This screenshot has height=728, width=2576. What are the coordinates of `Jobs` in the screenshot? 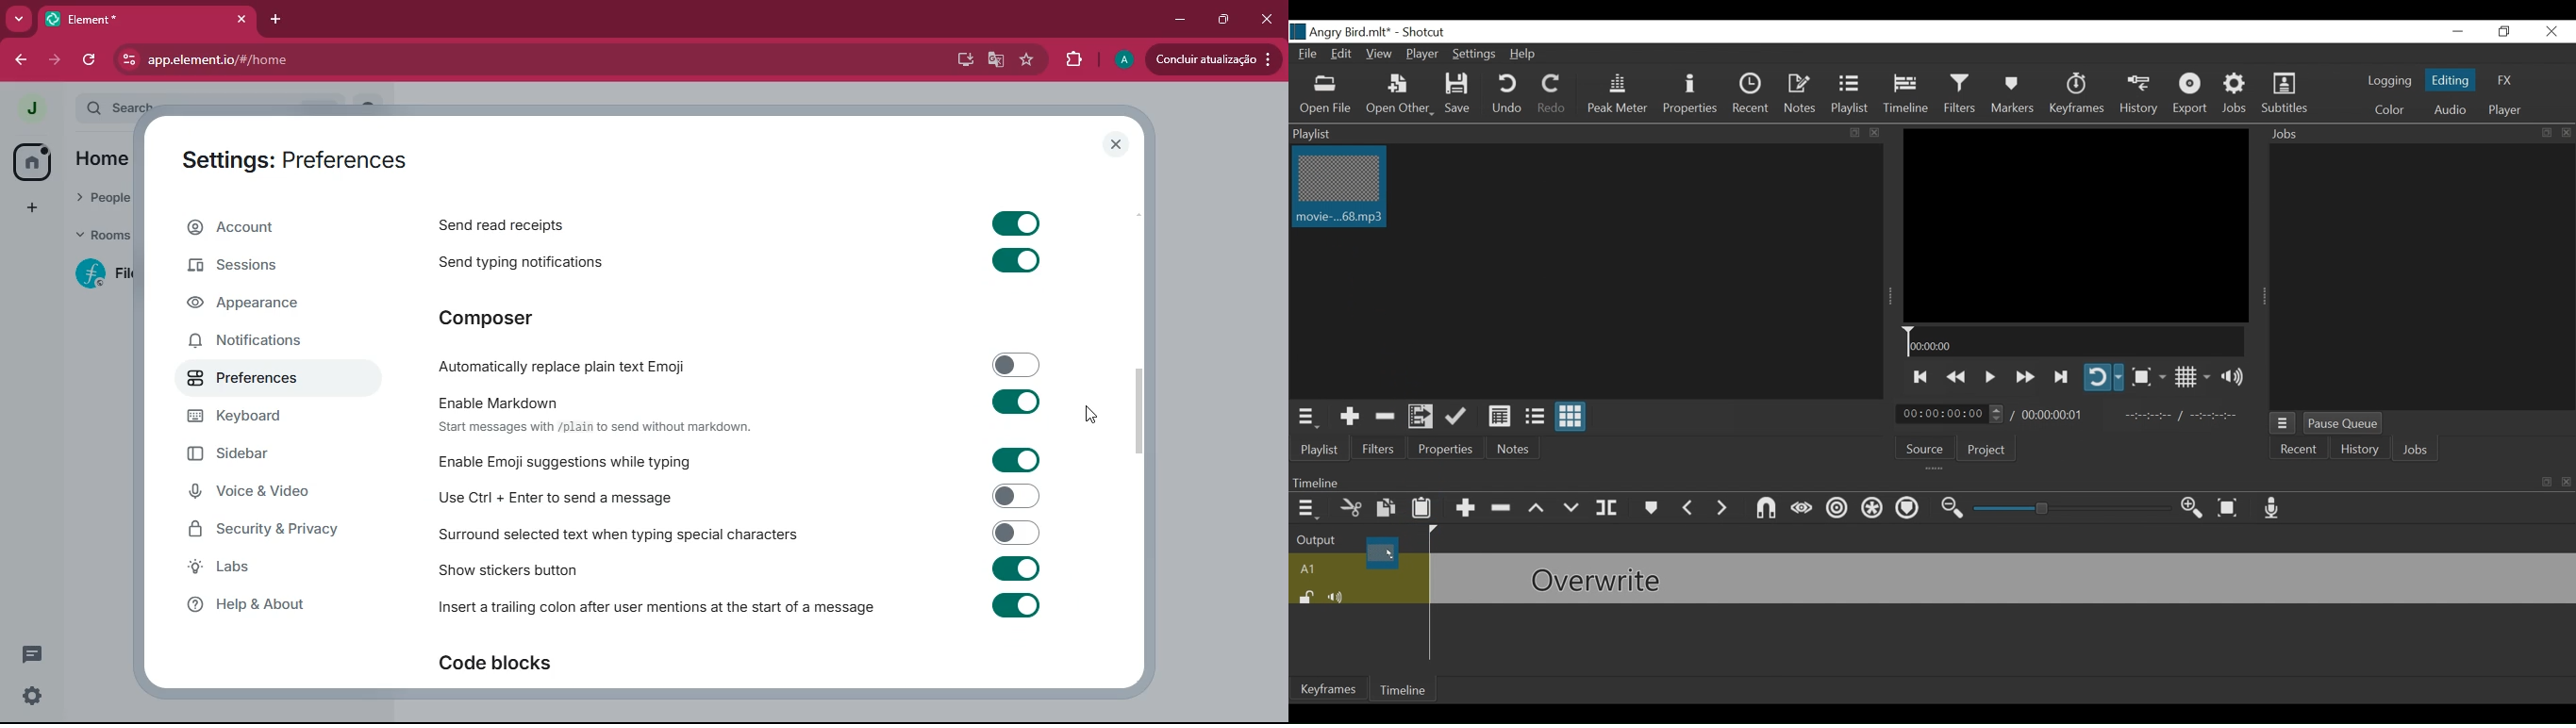 It's located at (2237, 95).